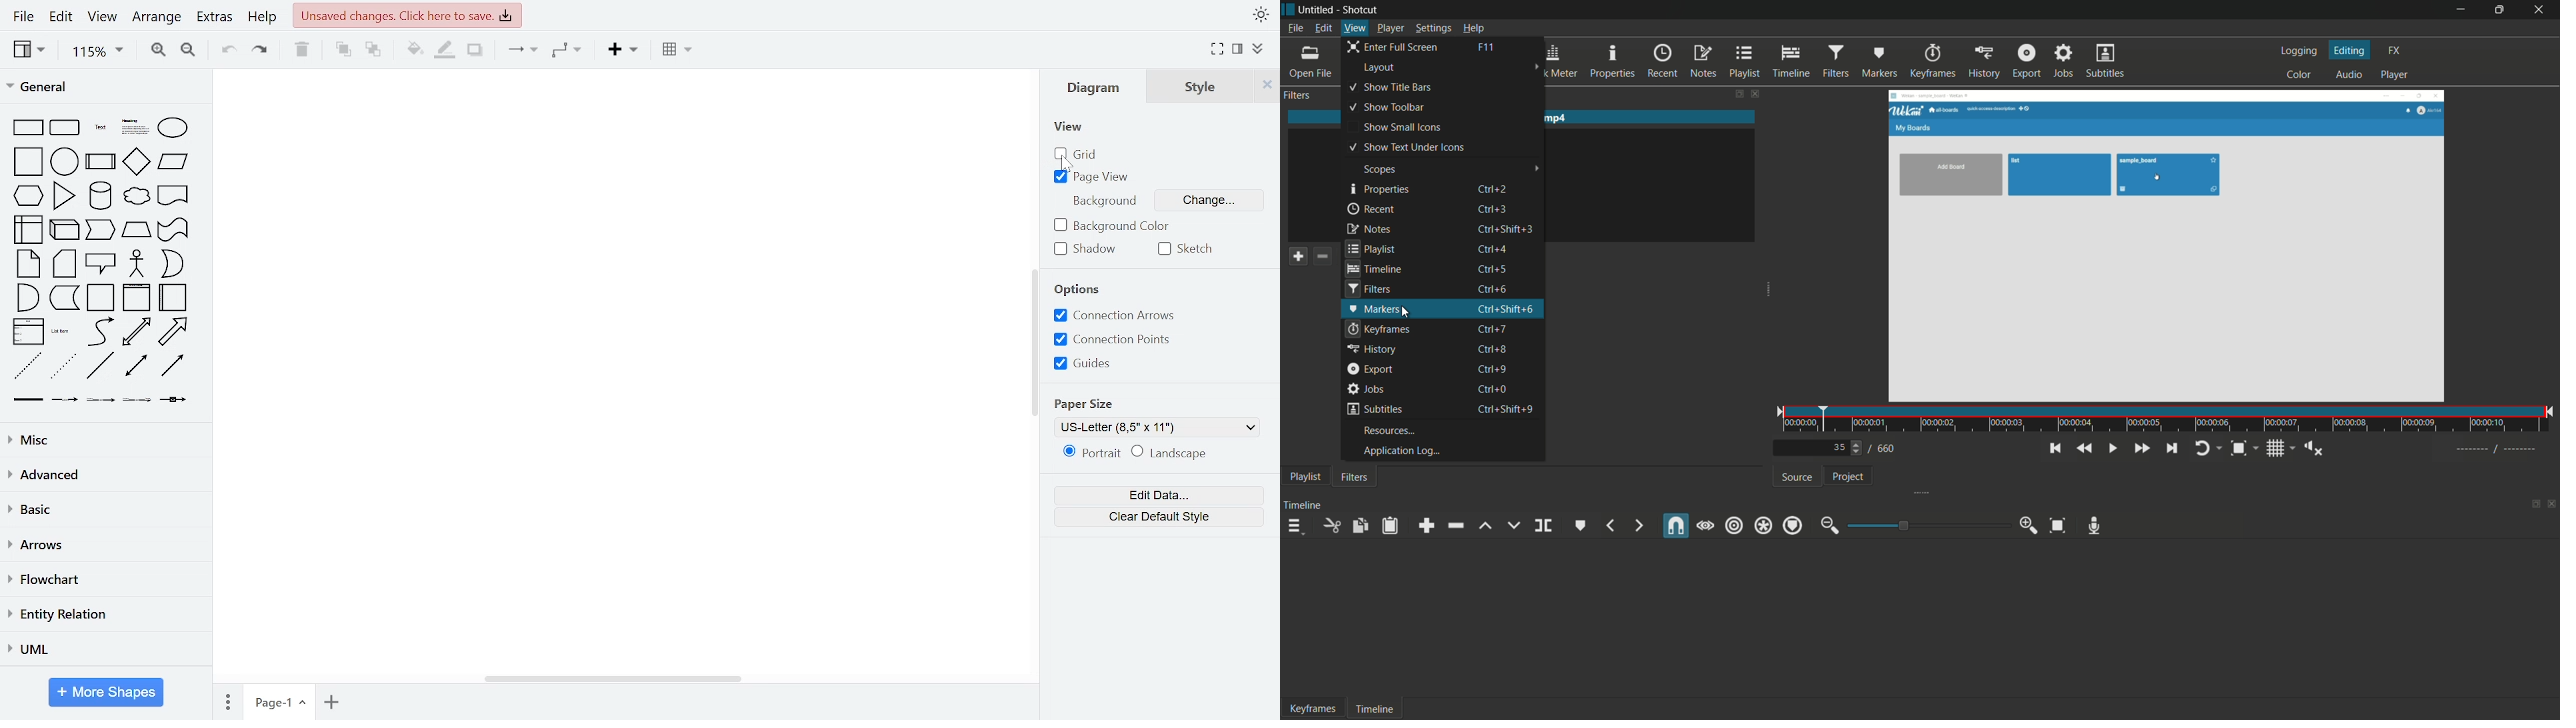 This screenshot has height=728, width=2576. Describe the element at coordinates (1313, 707) in the screenshot. I see `keyframes` at that location.